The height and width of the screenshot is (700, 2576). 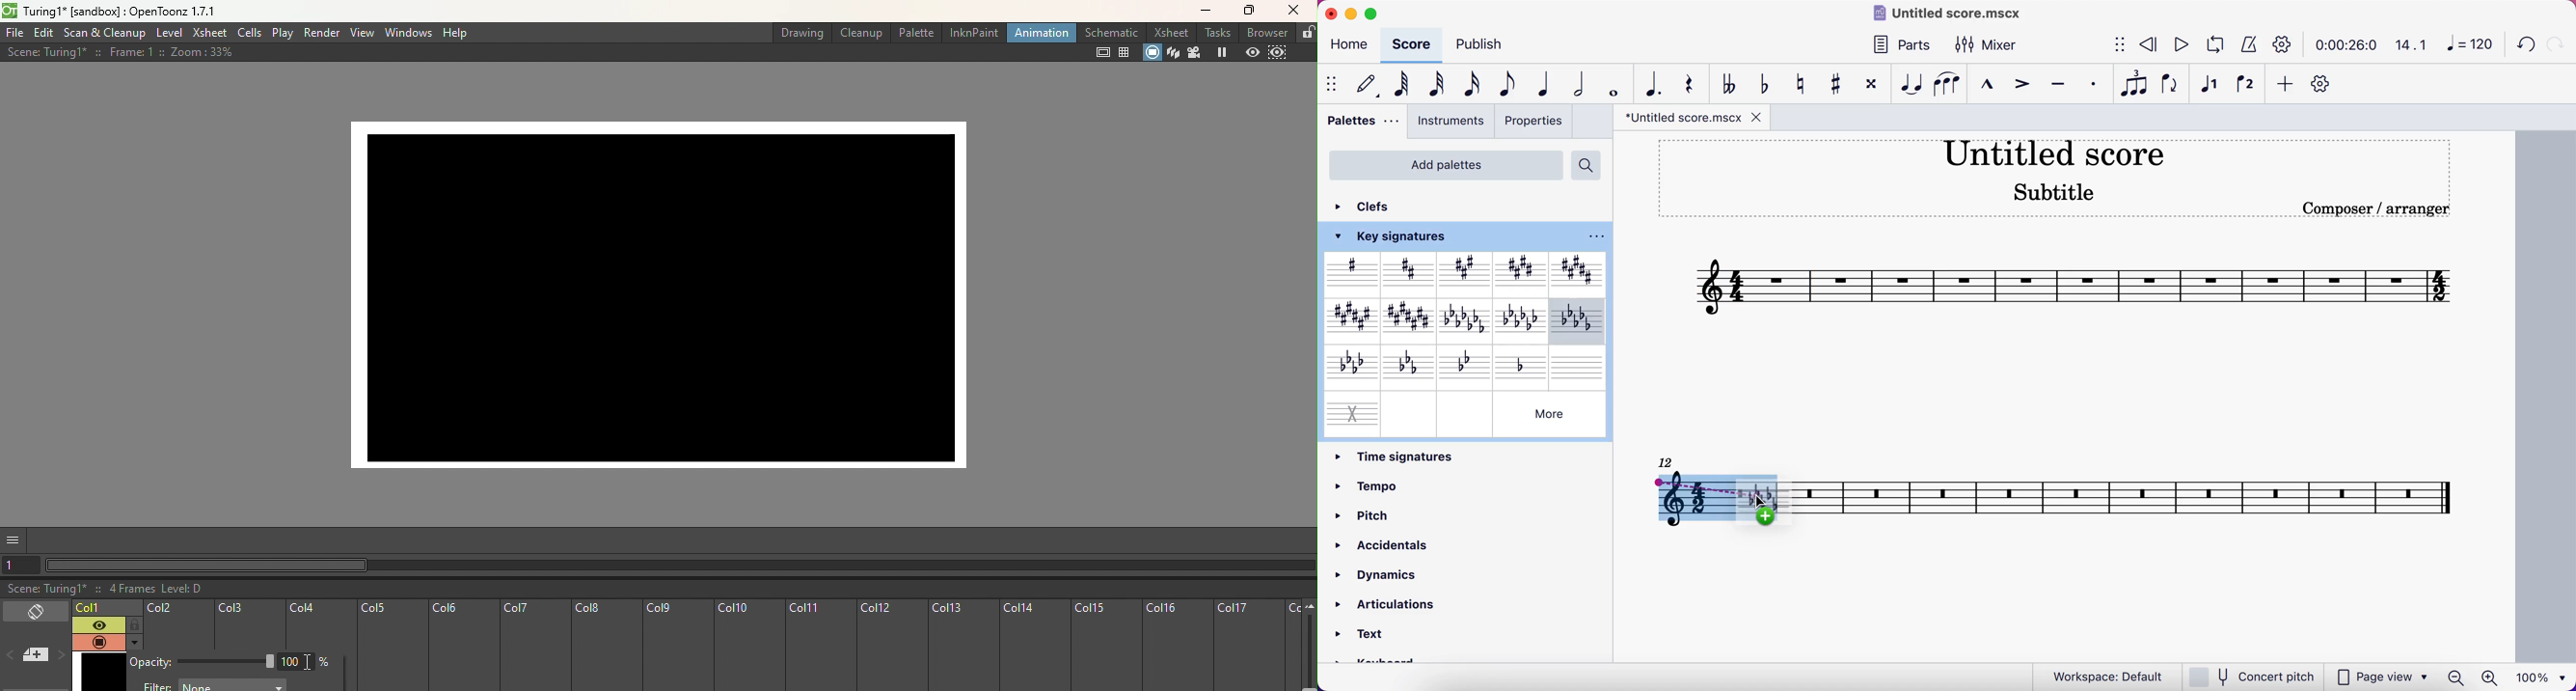 What do you see at coordinates (1575, 270) in the screenshot?
I see `B major` at bounding box center [1575, 270].